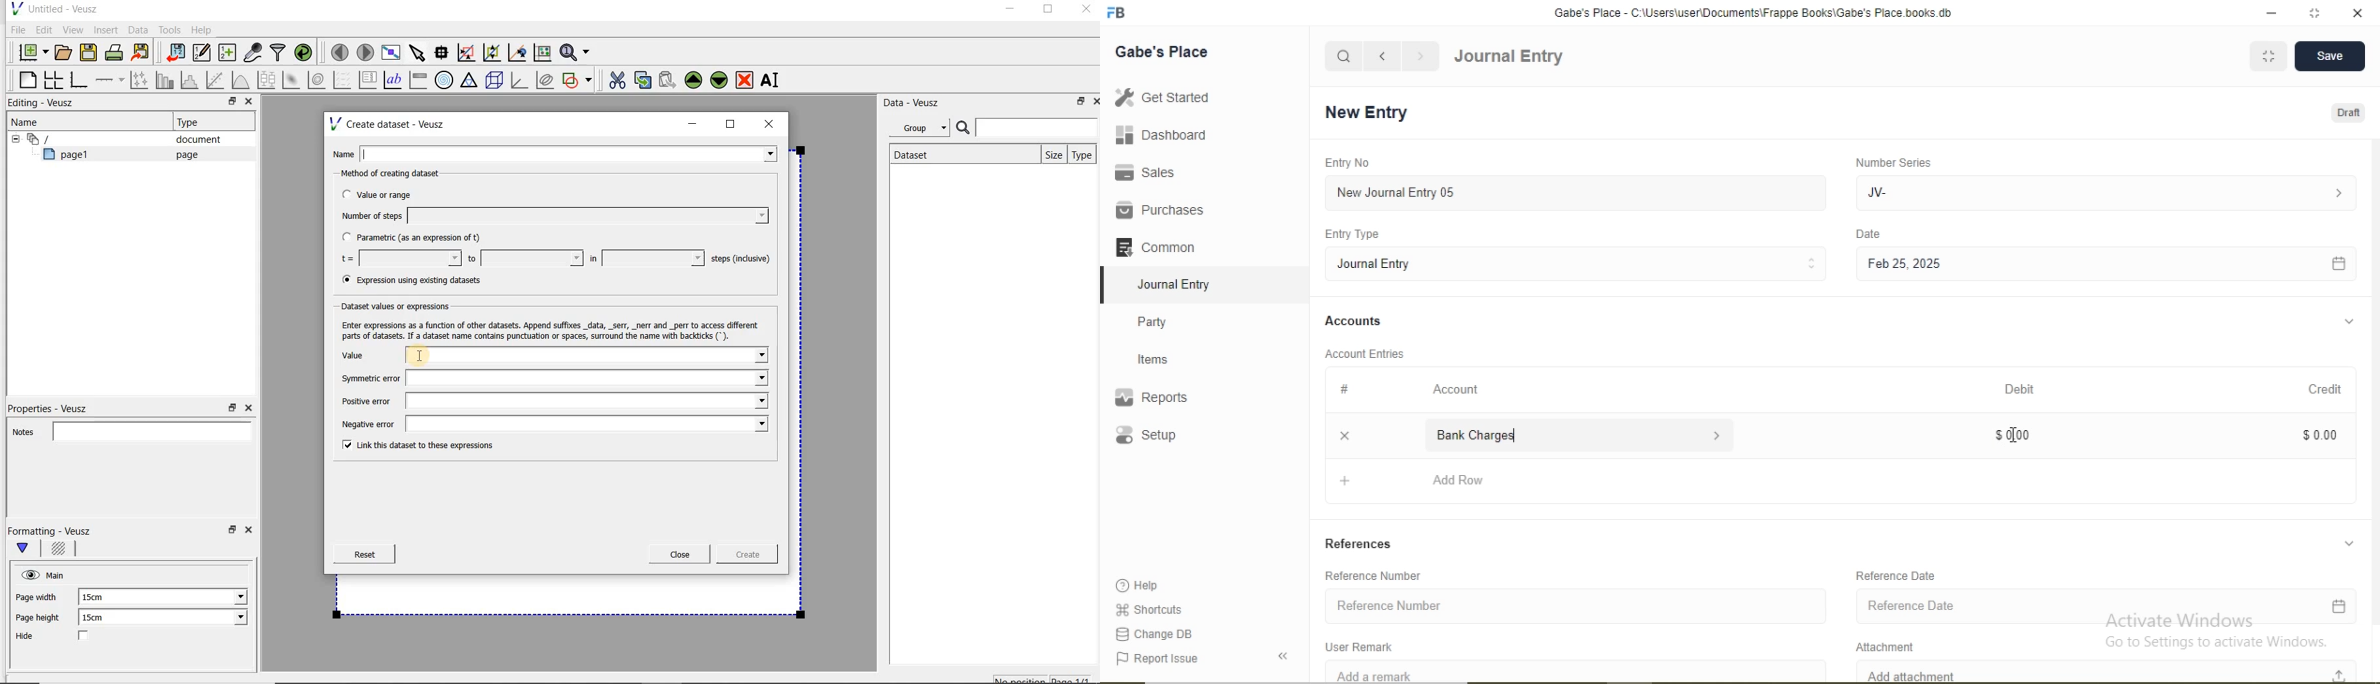 The width and height of the screenshot is (2380, 700). Describe the element at coordinates (1381, 56) in the screenshot. I see `navigate backward` at that location.